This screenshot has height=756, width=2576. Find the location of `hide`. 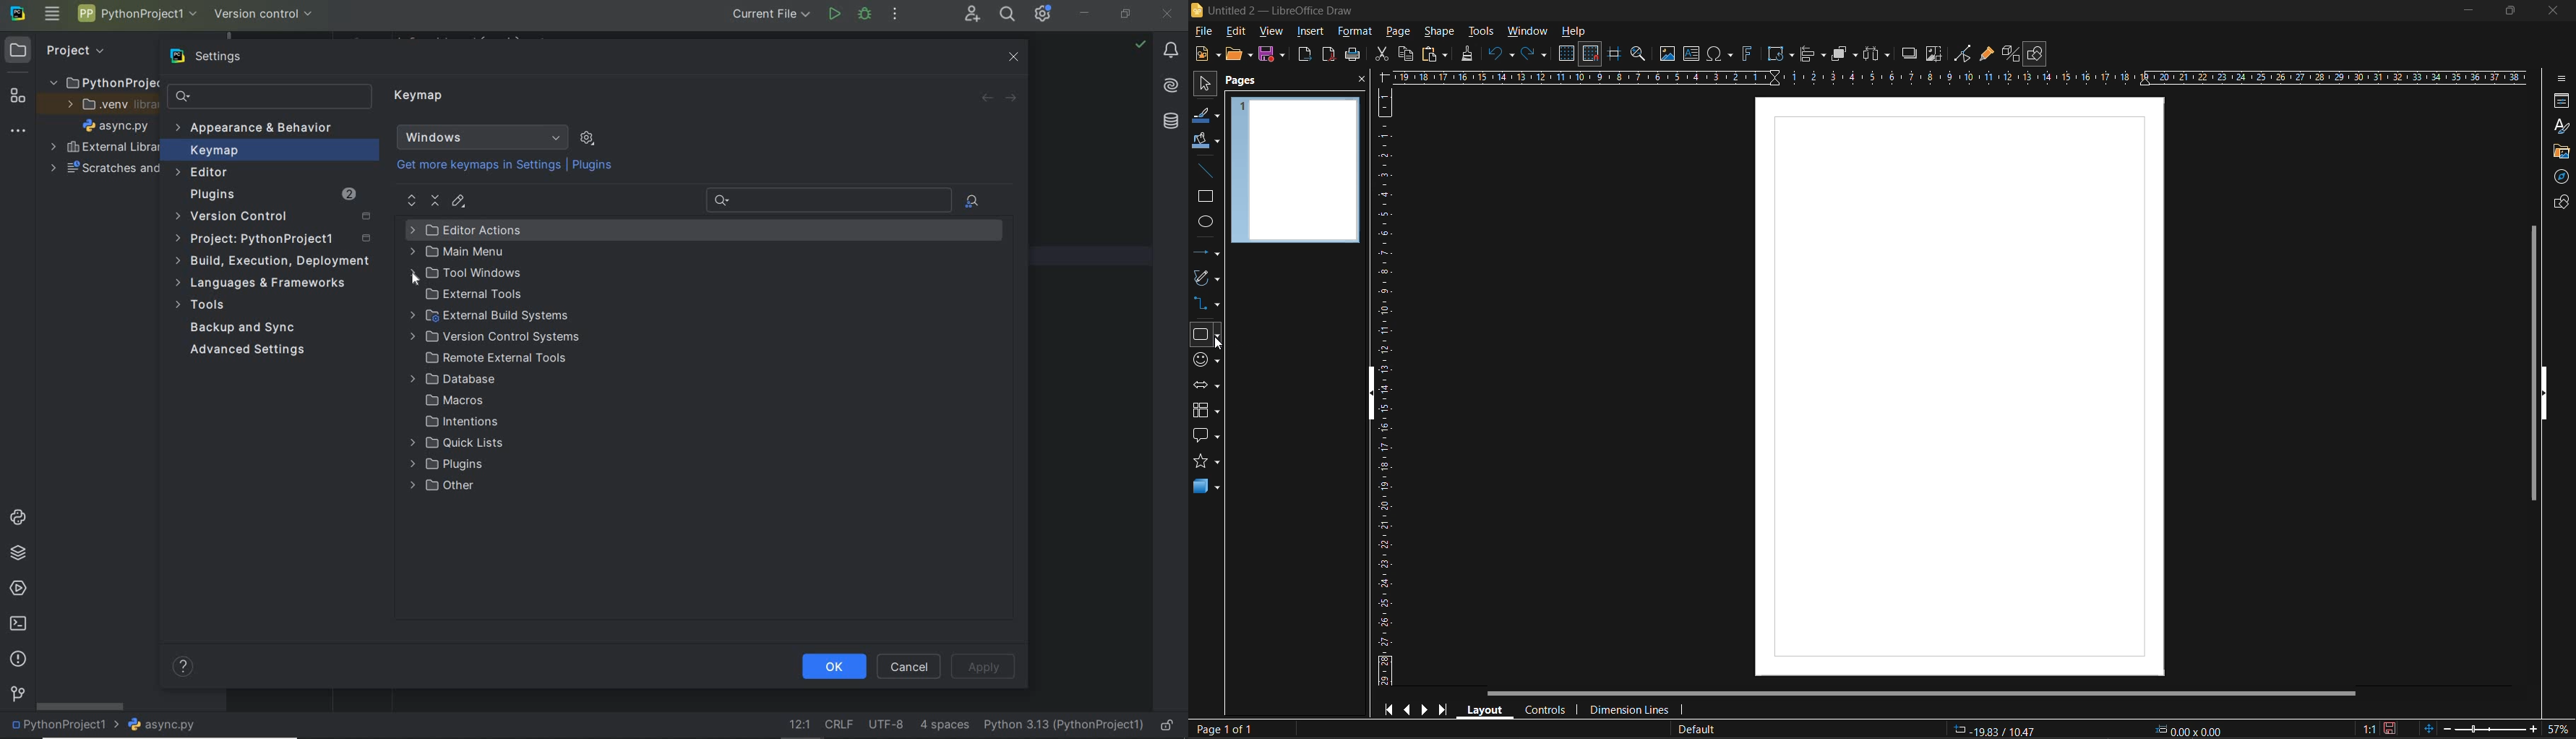

hide is located at coordinates (1373, 397).